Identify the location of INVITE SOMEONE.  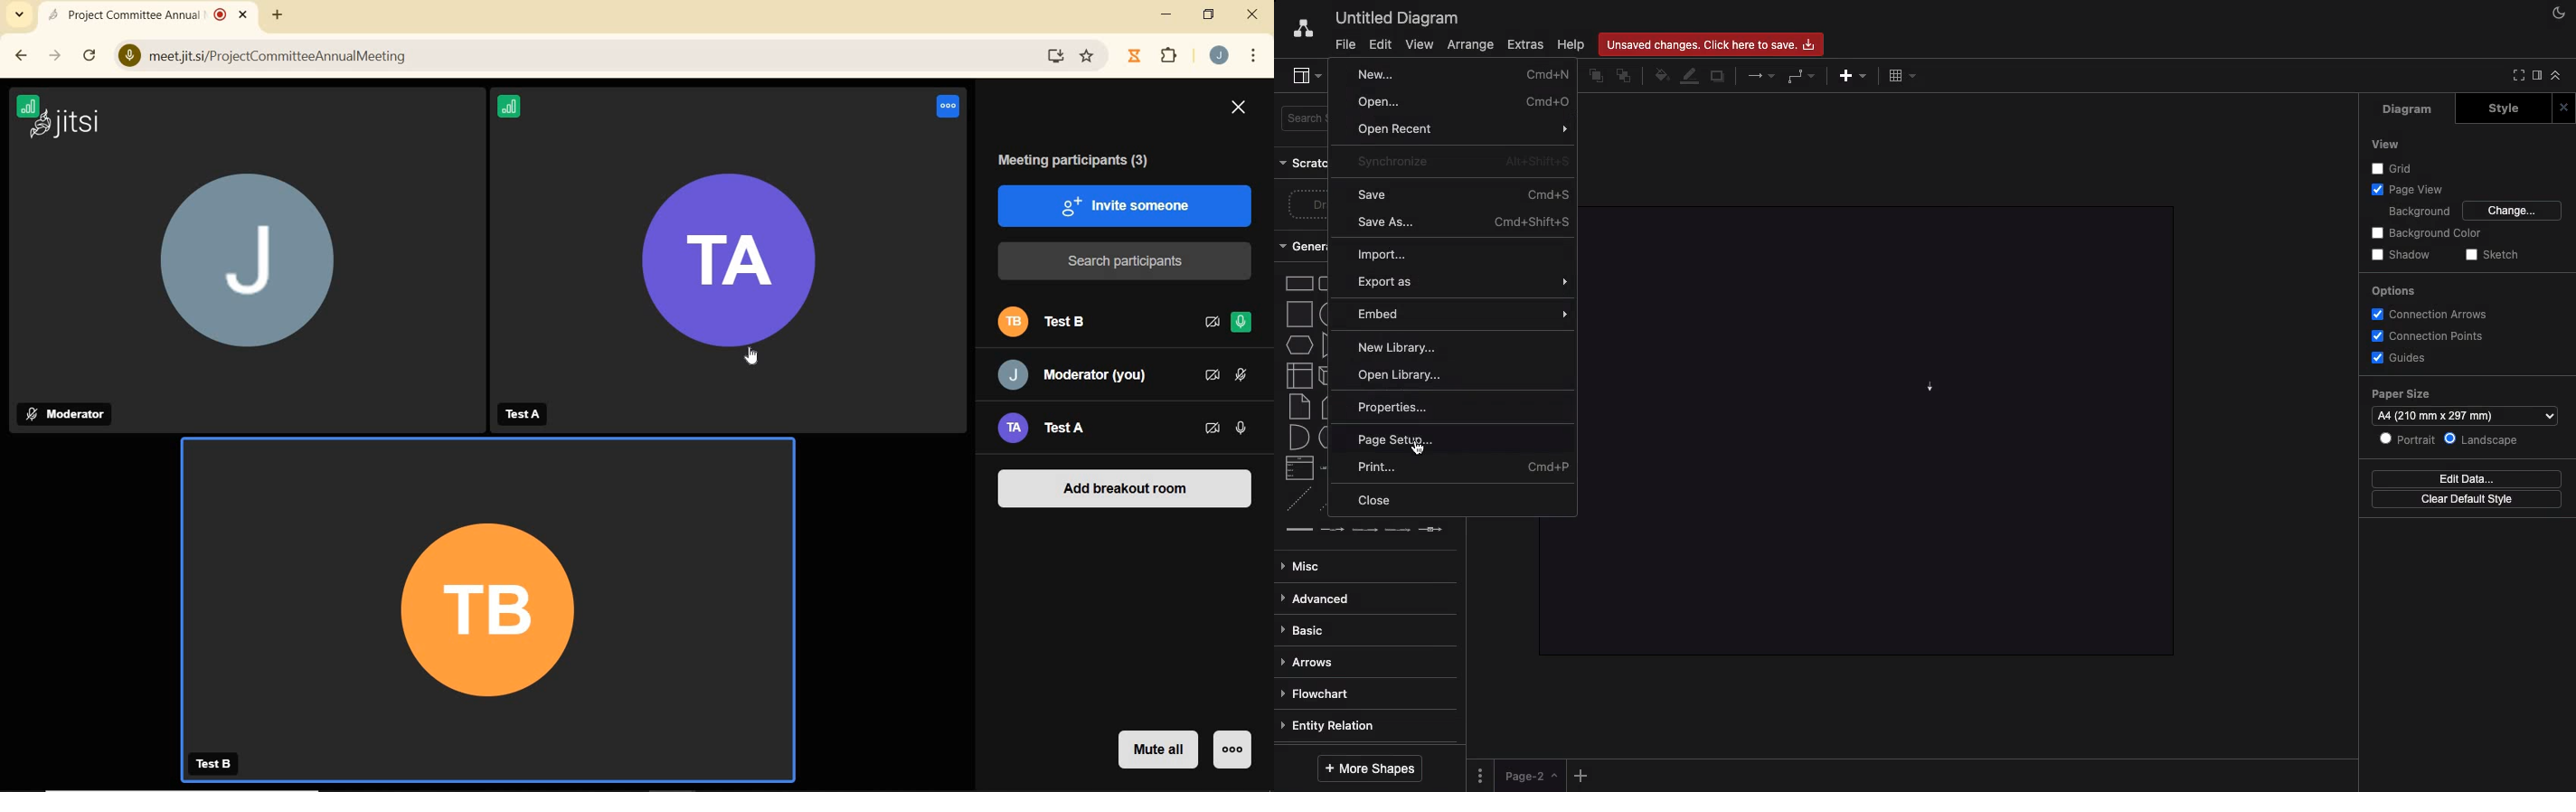
(1127, 205).